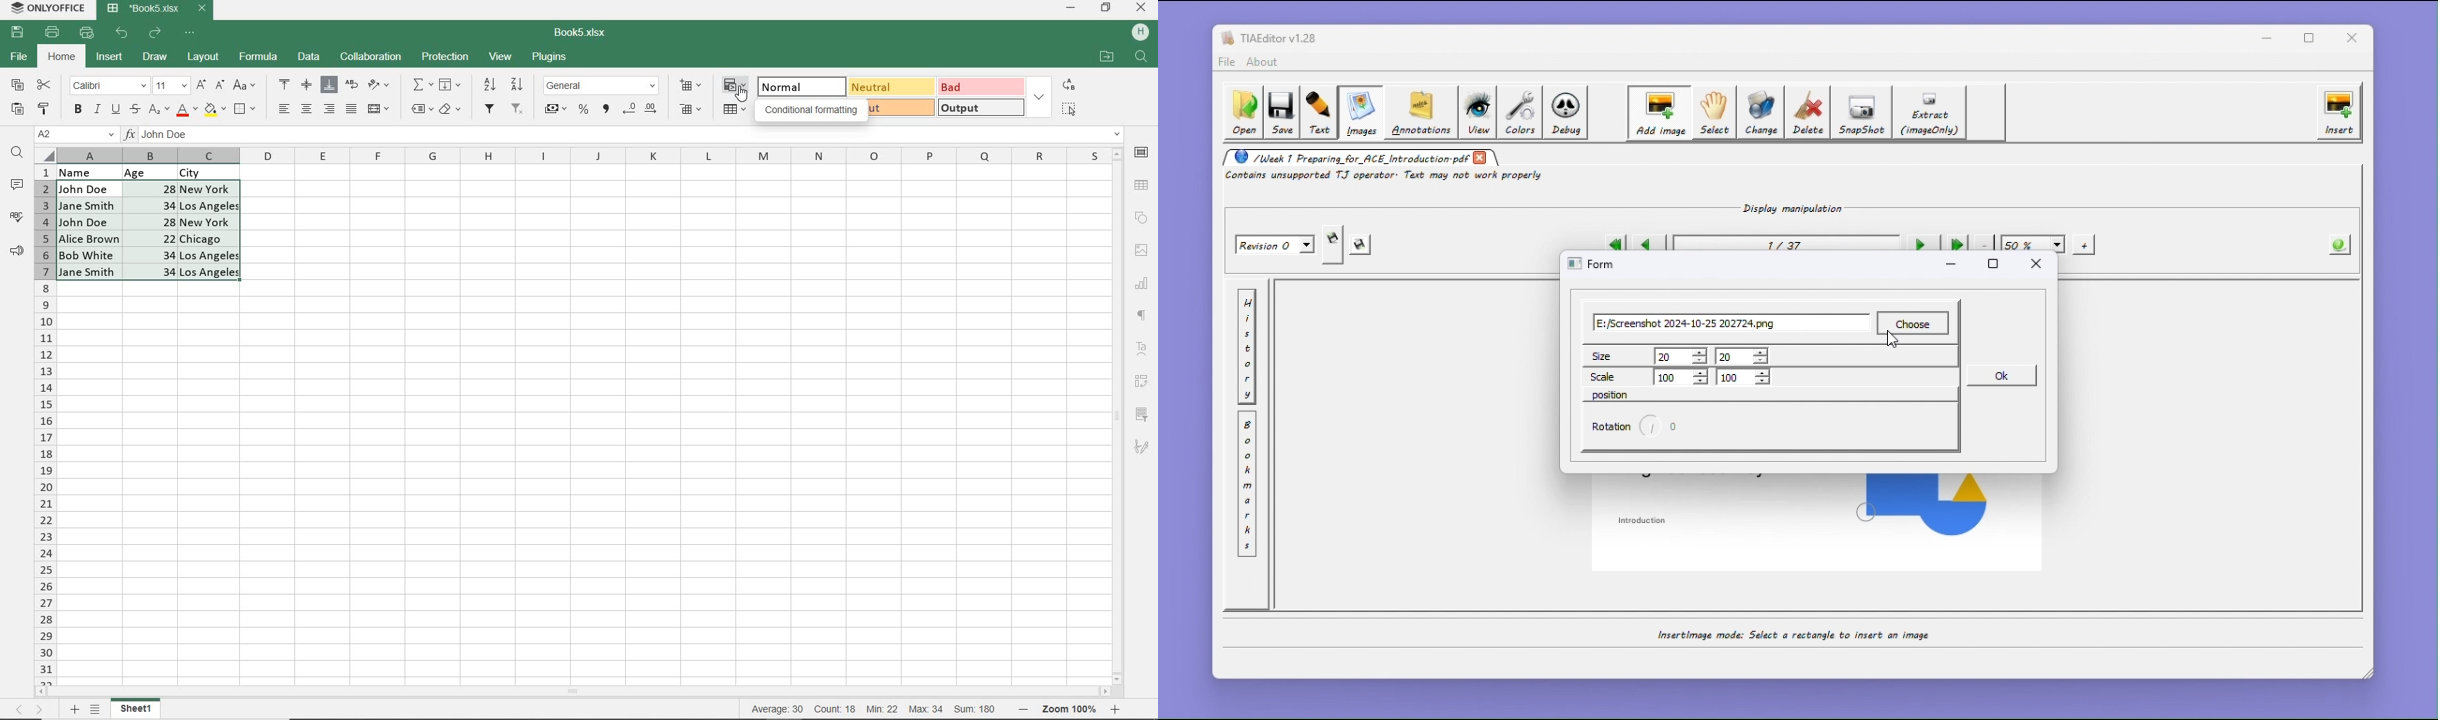 Image resolution: width=2464 pixels, height=728 pixels. What do you see at coordinates (187, 110) in the screenshot?
I see `FONT COLOR` at bounding box center [187, 110].